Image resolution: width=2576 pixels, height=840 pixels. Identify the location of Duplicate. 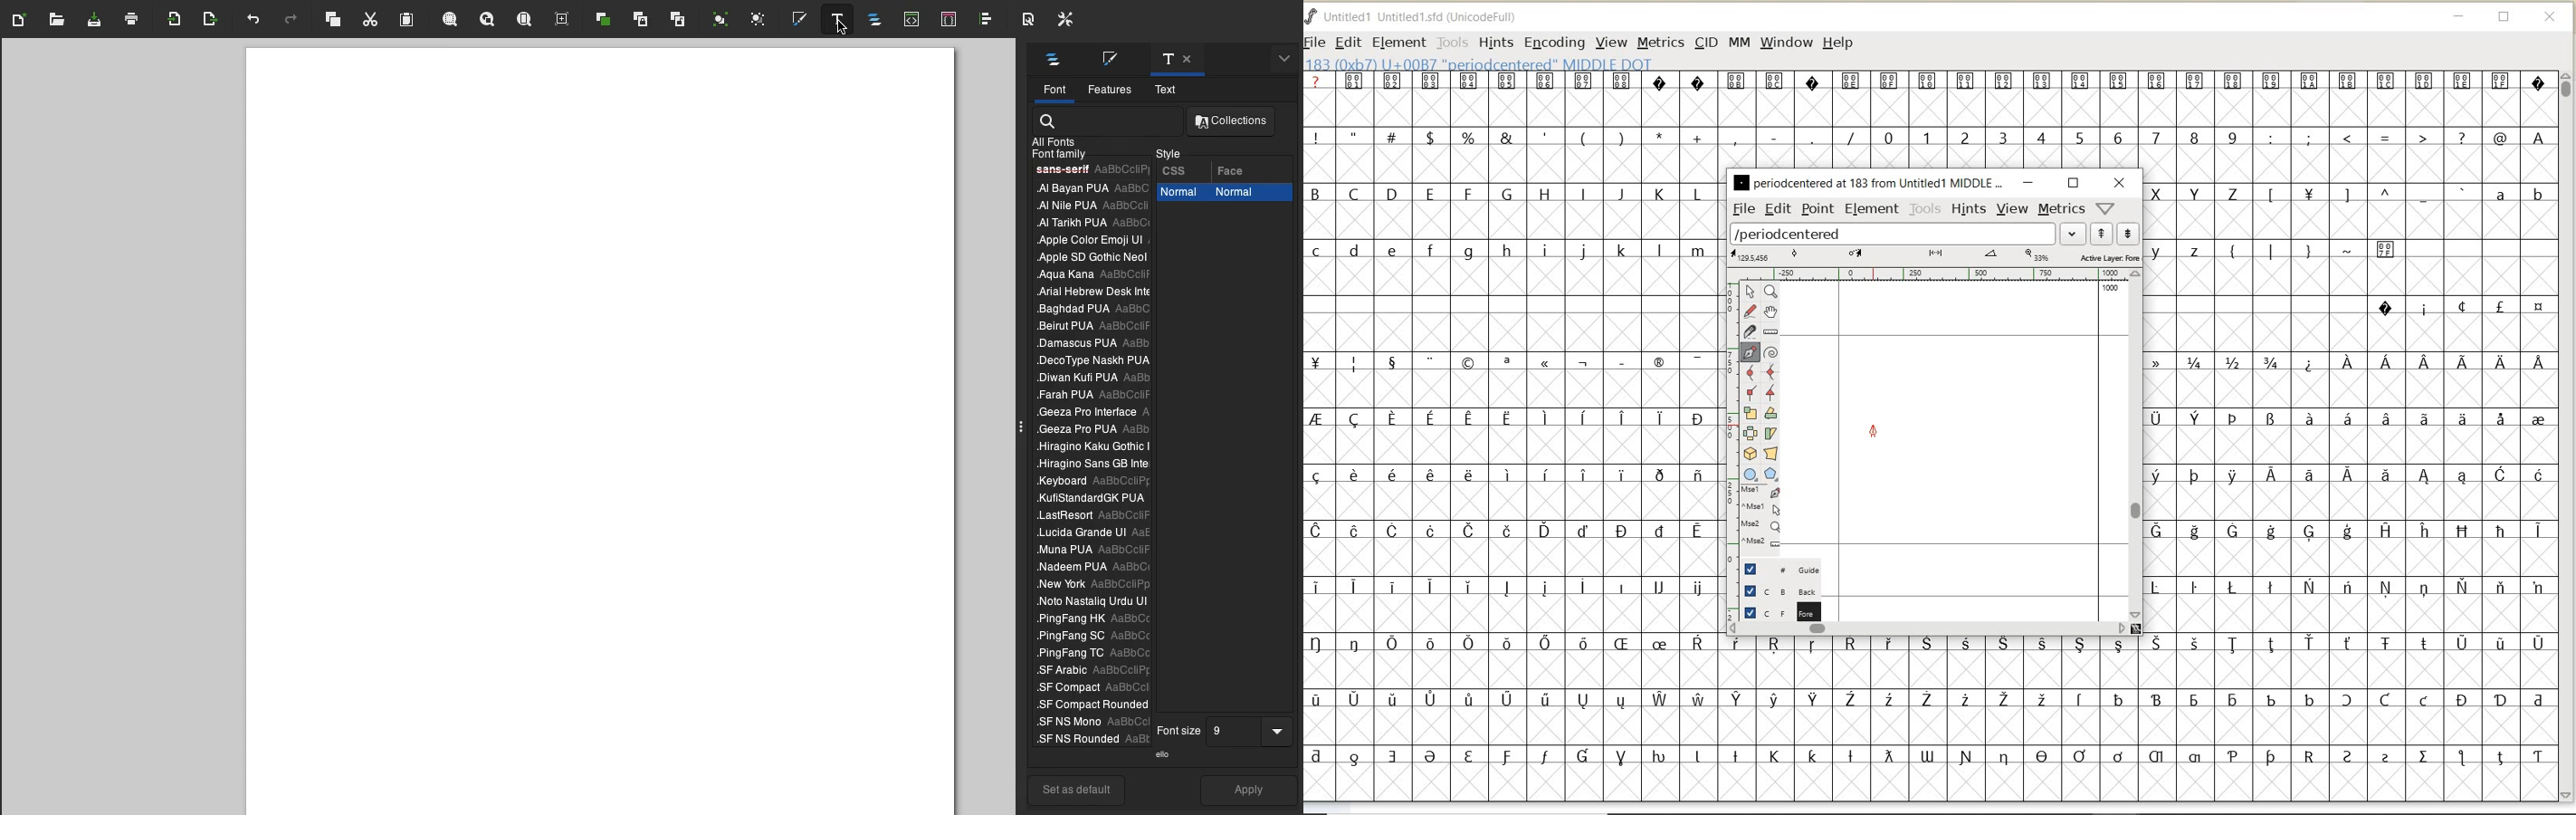
(604, 20).